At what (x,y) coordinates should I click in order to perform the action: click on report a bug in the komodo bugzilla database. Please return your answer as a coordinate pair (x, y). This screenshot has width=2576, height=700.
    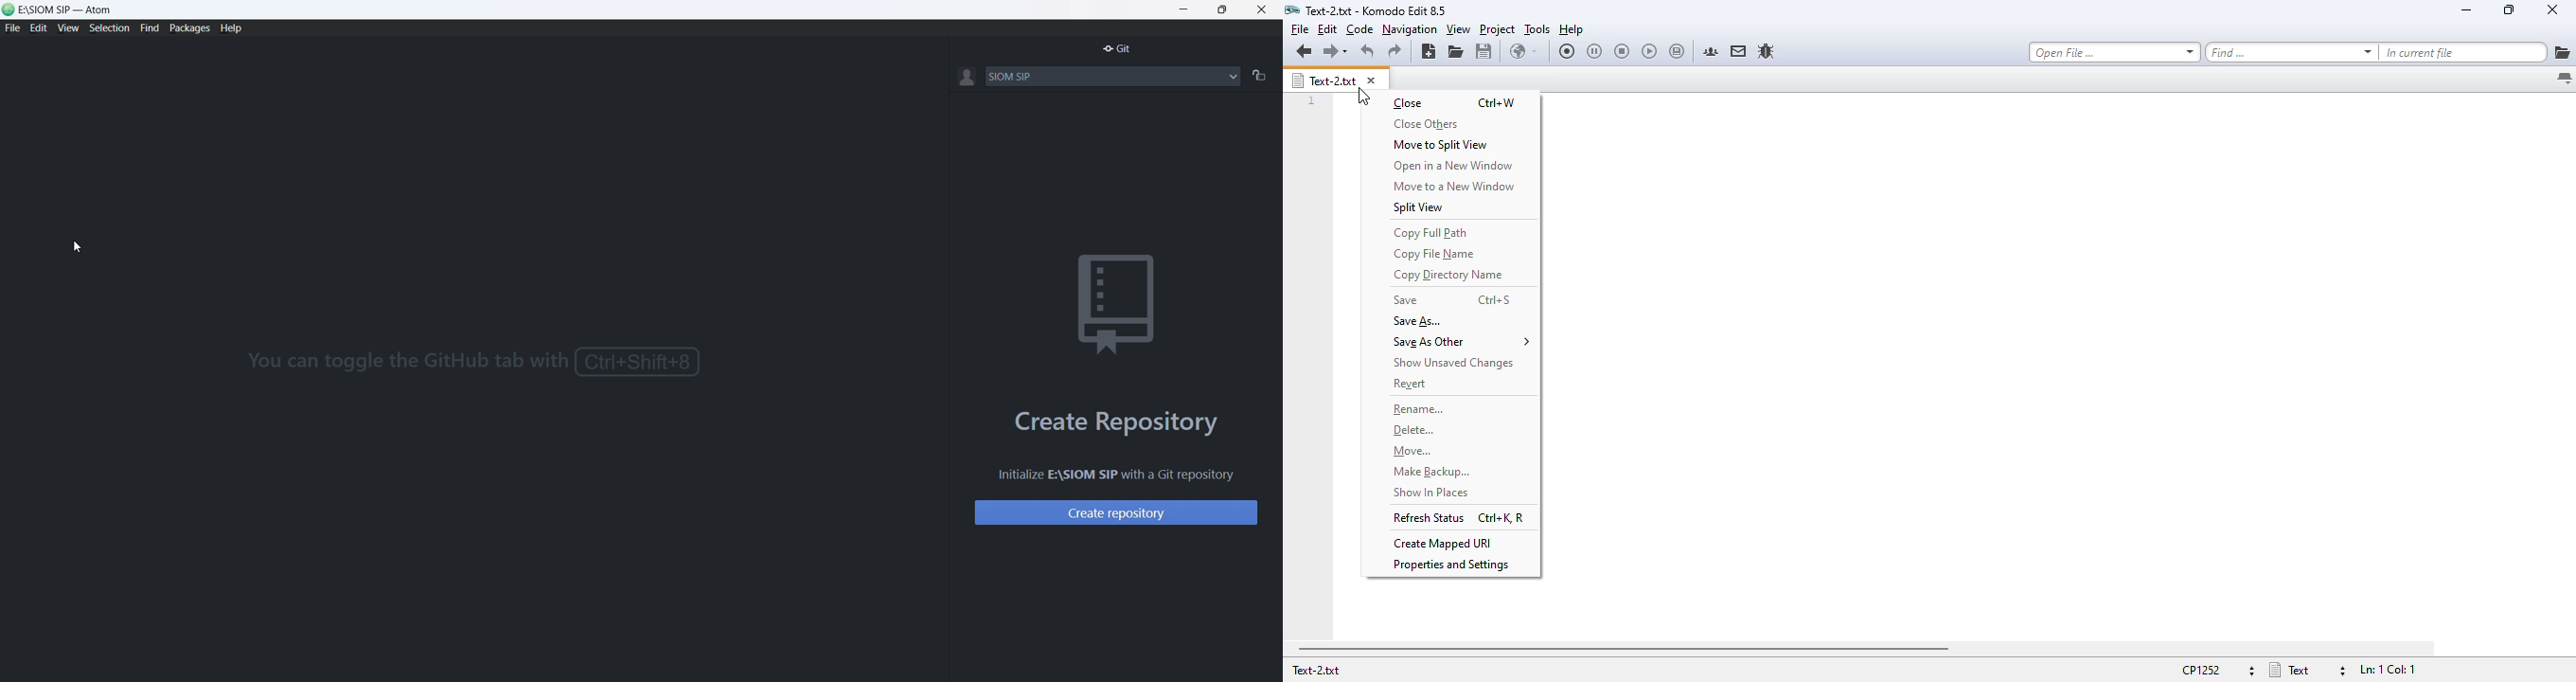
    Looking at the image, I should click on (1767, 52).